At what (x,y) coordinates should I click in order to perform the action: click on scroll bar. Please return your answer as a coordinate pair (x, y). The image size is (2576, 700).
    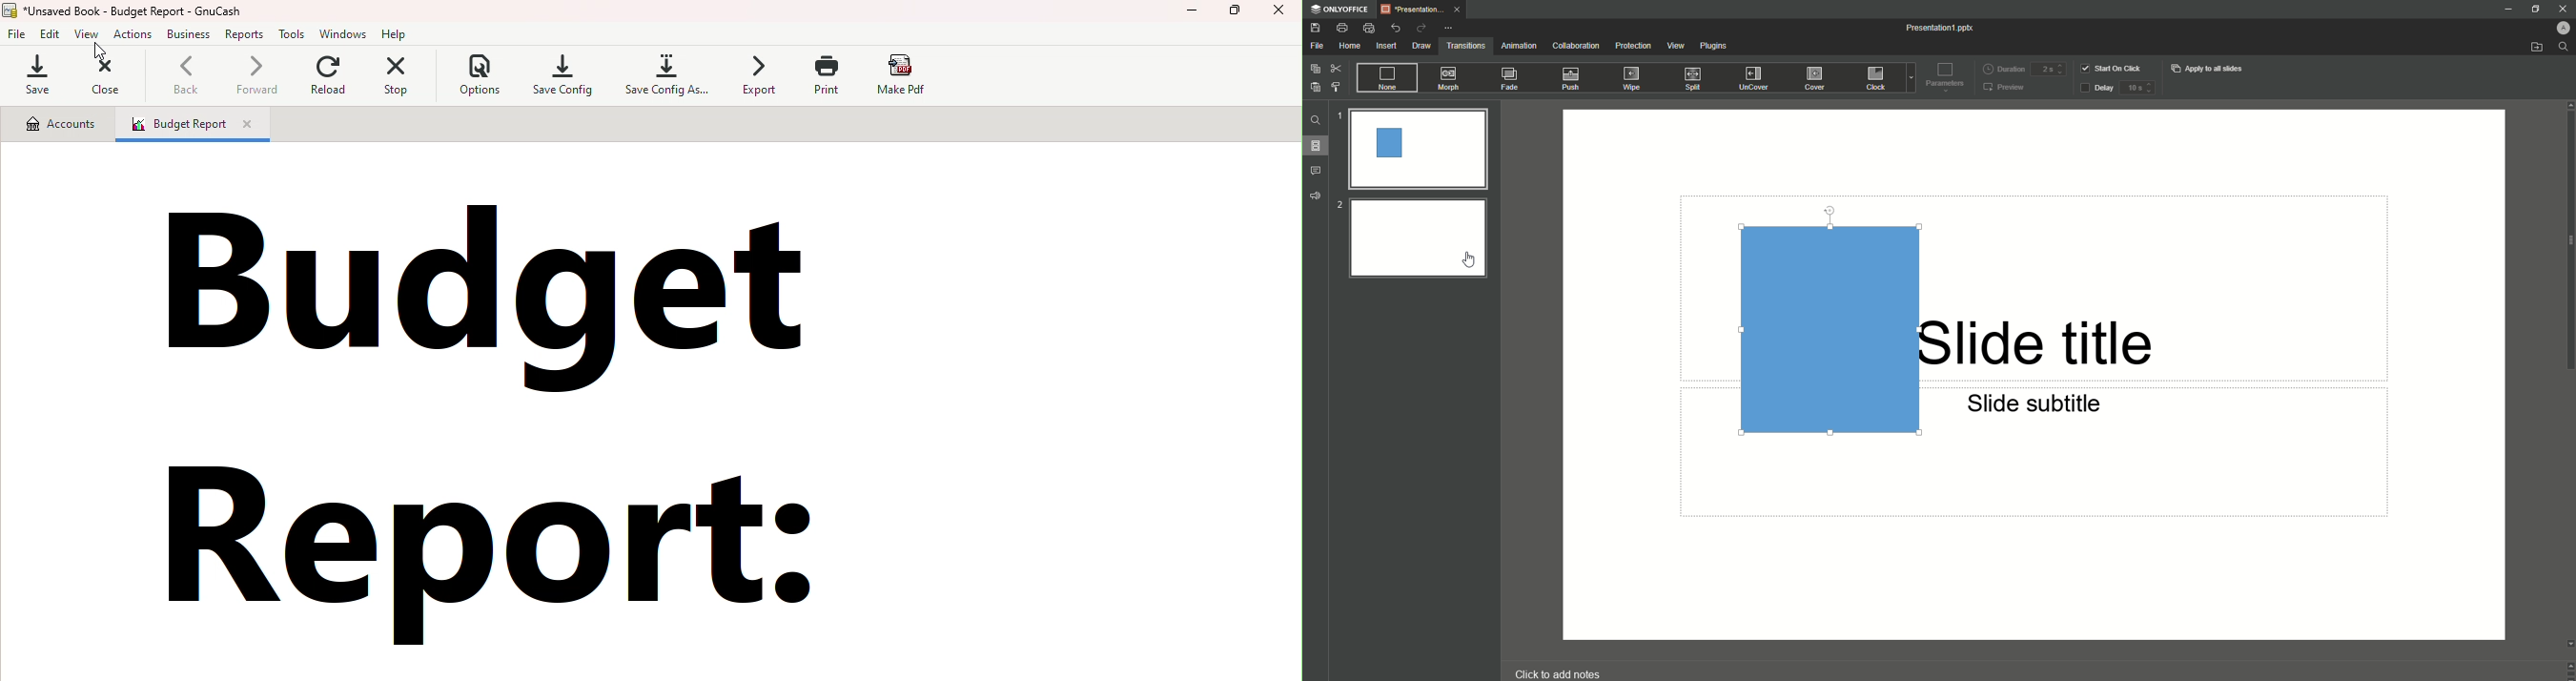
    Looking at the image, I should click on (2568, 240).